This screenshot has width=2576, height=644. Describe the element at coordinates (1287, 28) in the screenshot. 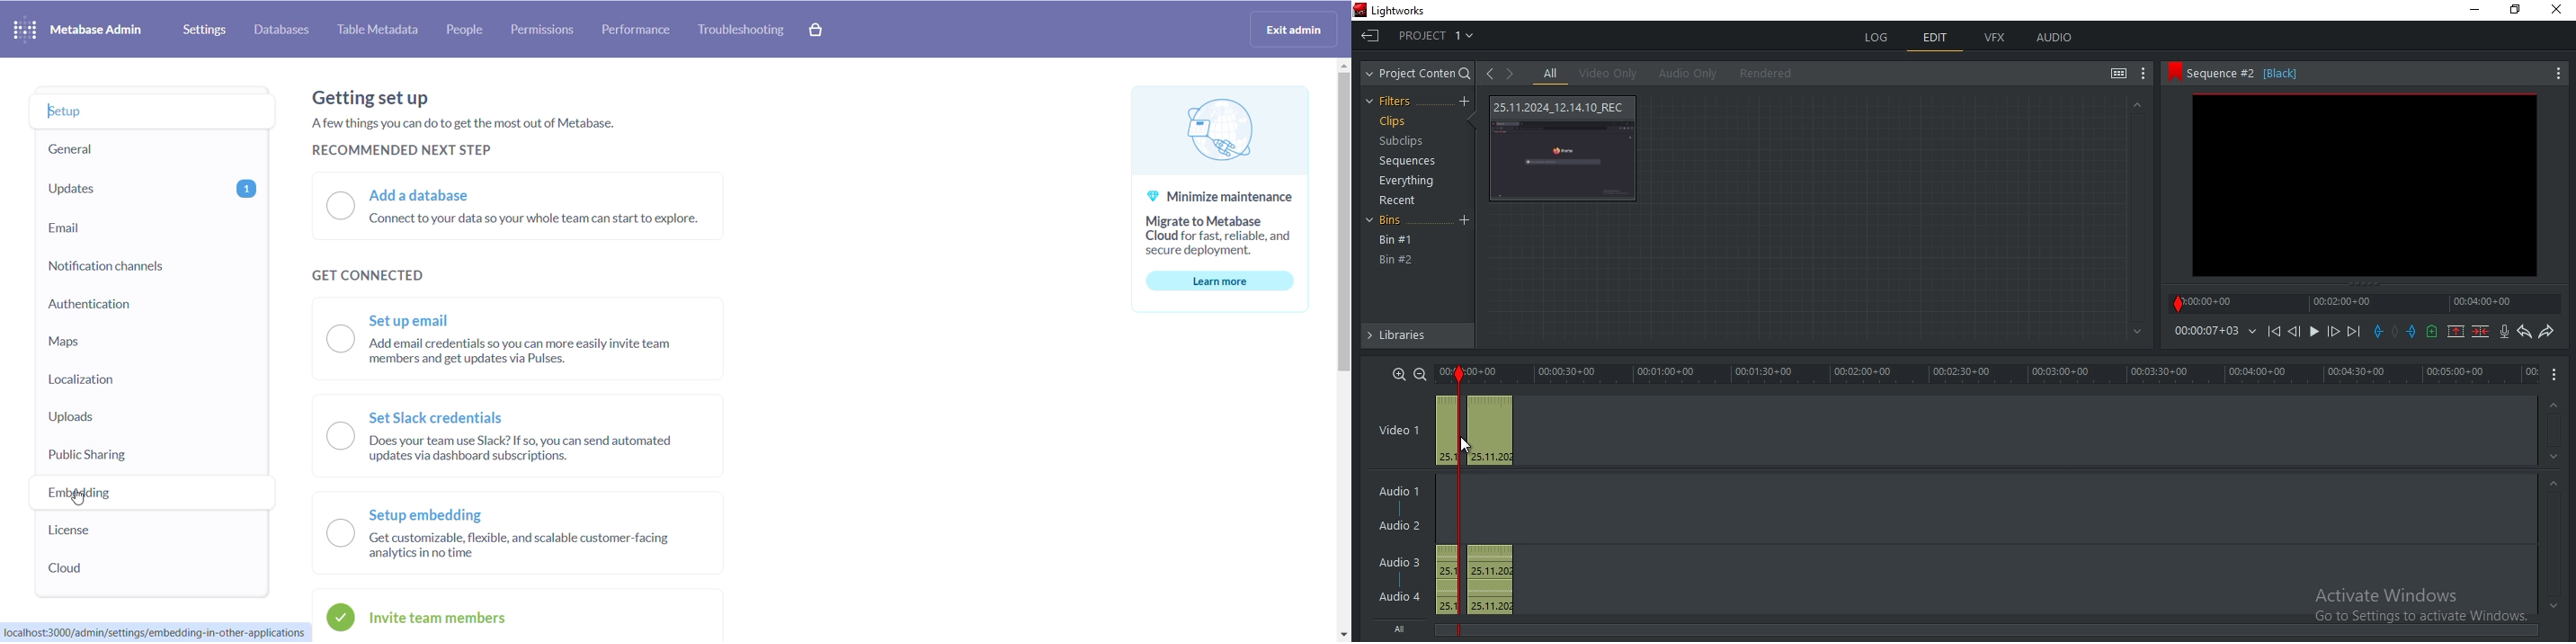

I see `exit admin` at that location.